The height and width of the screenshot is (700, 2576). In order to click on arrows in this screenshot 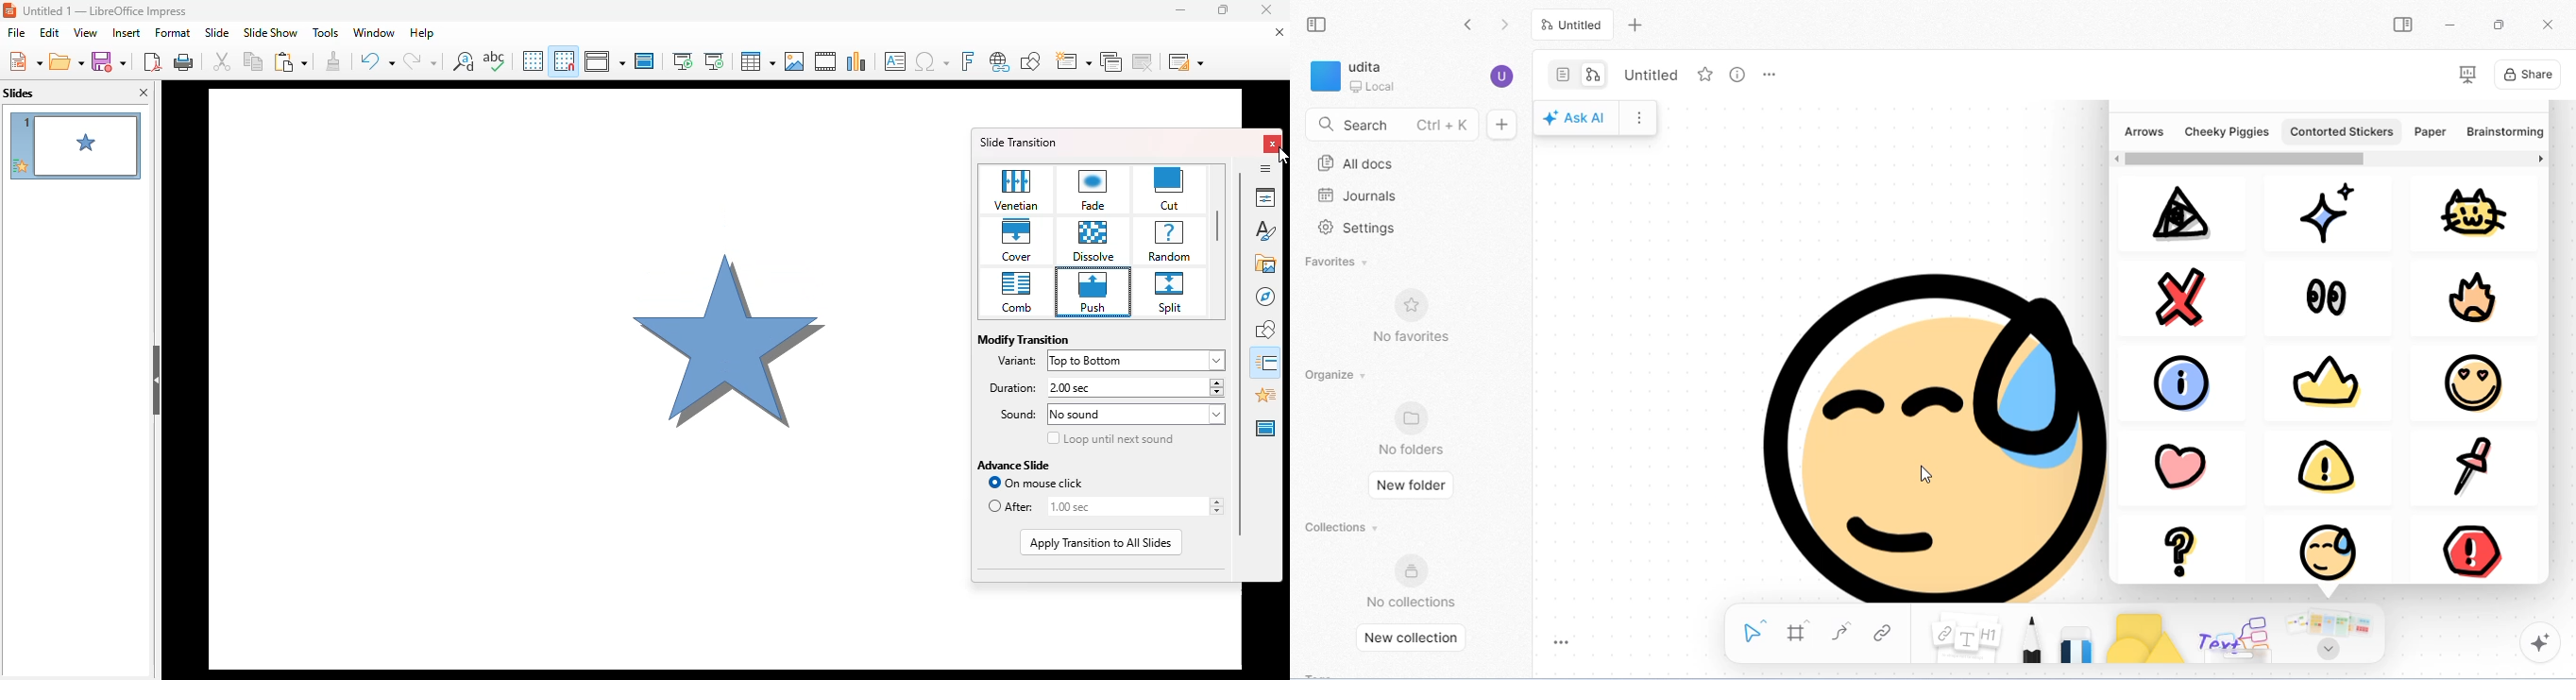, I will do `click(2144, 131)`.